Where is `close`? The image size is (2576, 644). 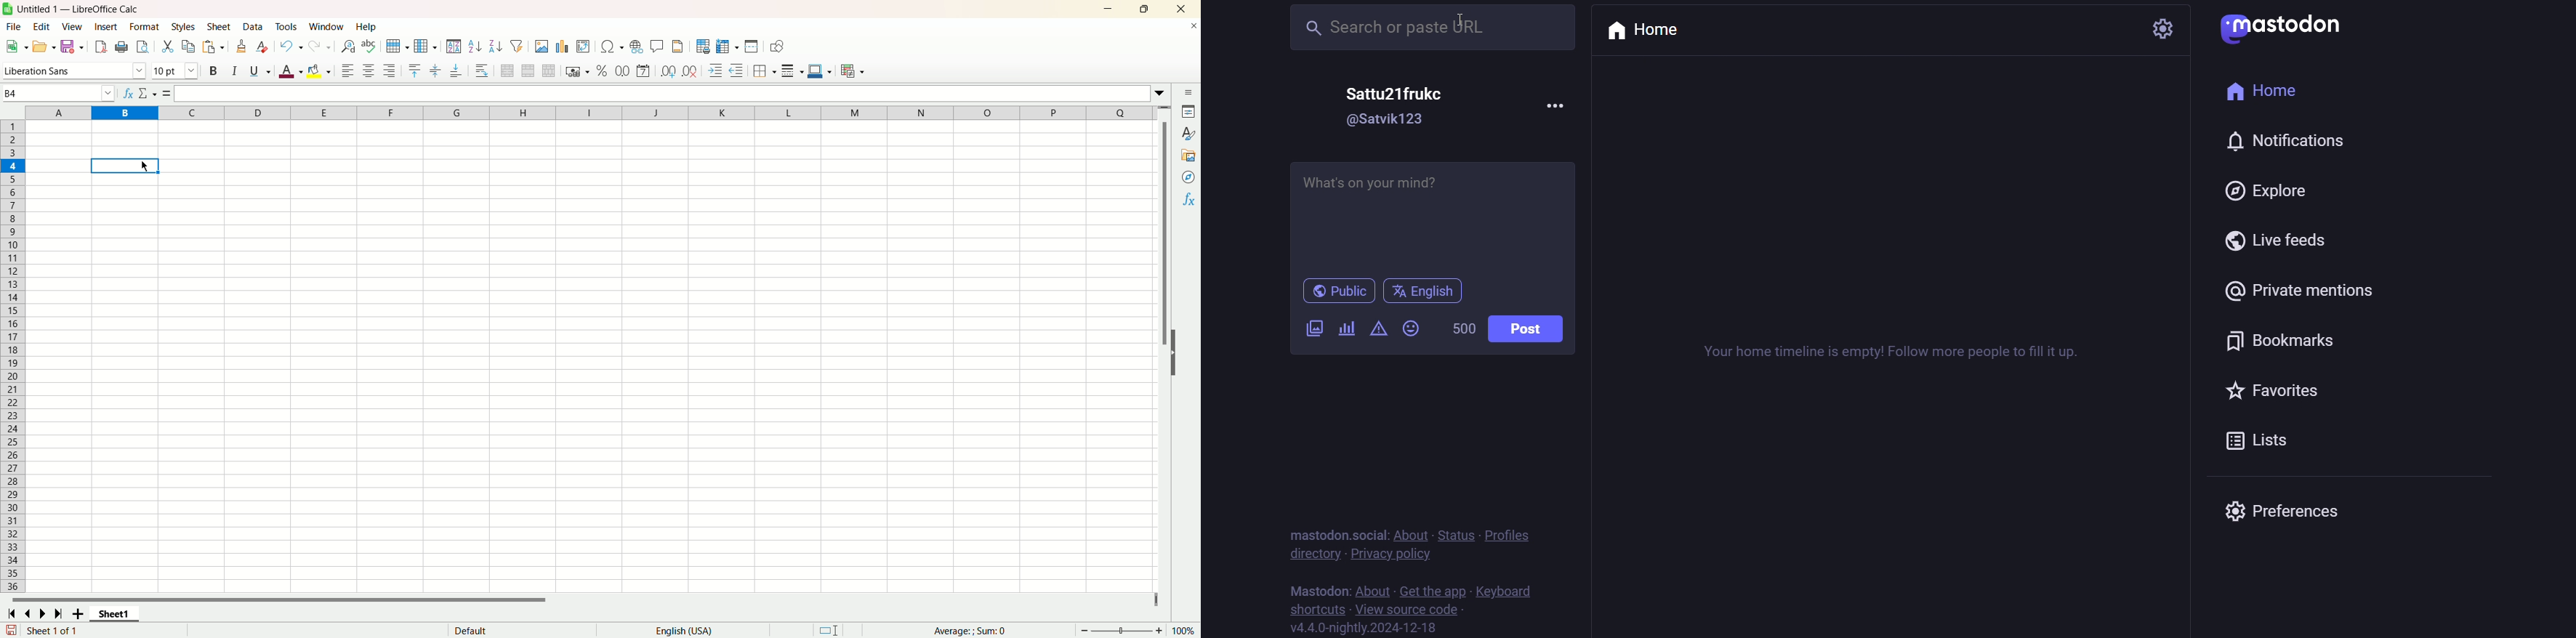
close is located at coordinates (1182, 9).